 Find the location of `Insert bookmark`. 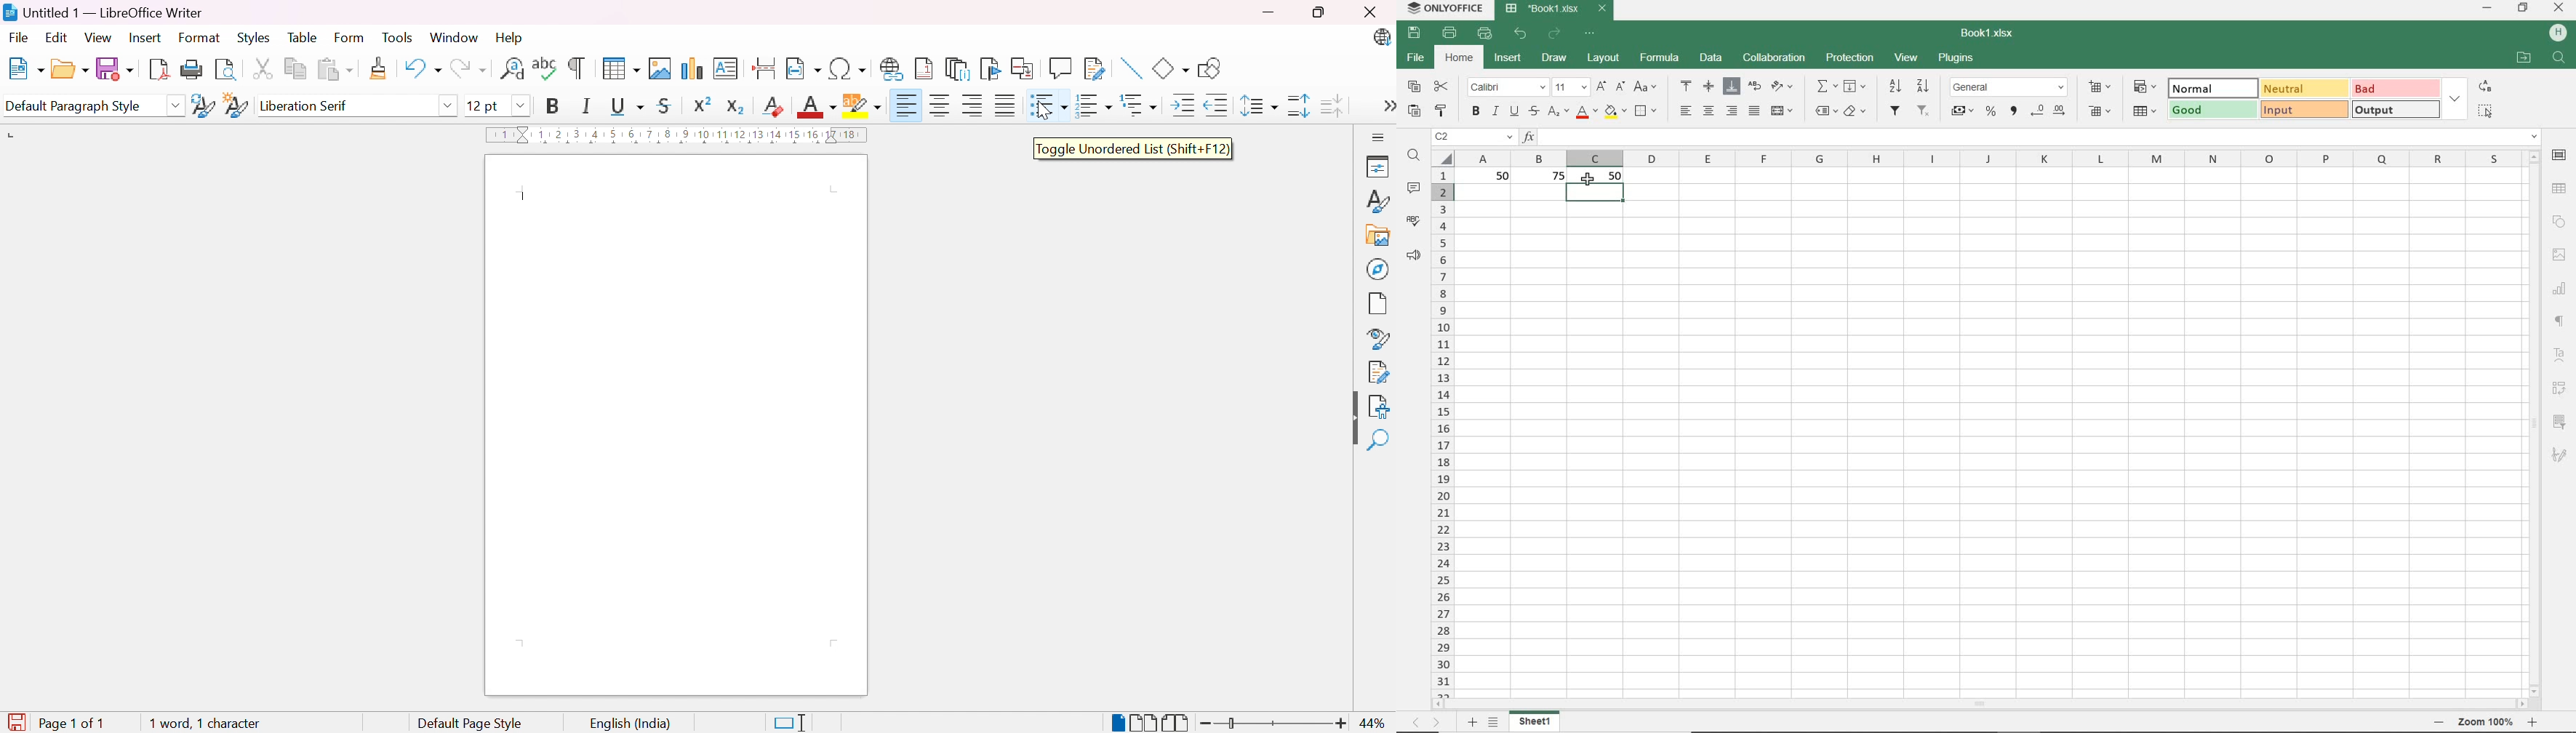

Insert bookmark is located at coordinates (989, 69).